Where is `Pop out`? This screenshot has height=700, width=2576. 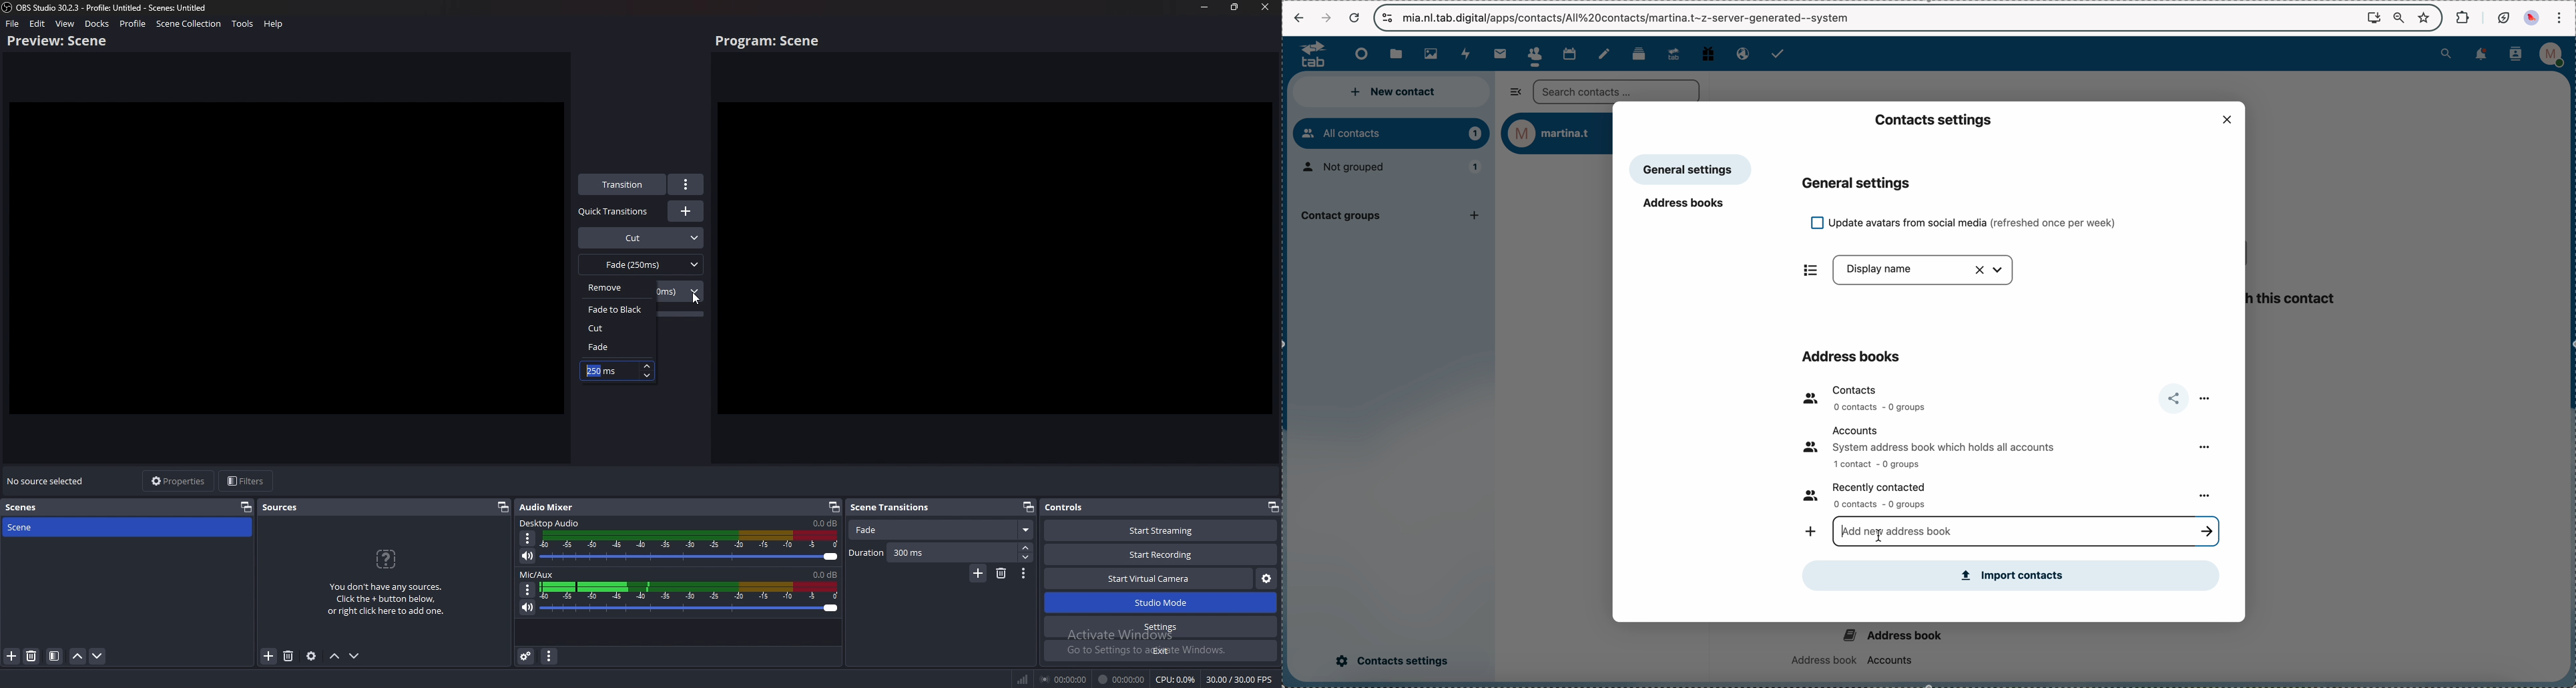 Pop out is located at coordinates (834, 508).